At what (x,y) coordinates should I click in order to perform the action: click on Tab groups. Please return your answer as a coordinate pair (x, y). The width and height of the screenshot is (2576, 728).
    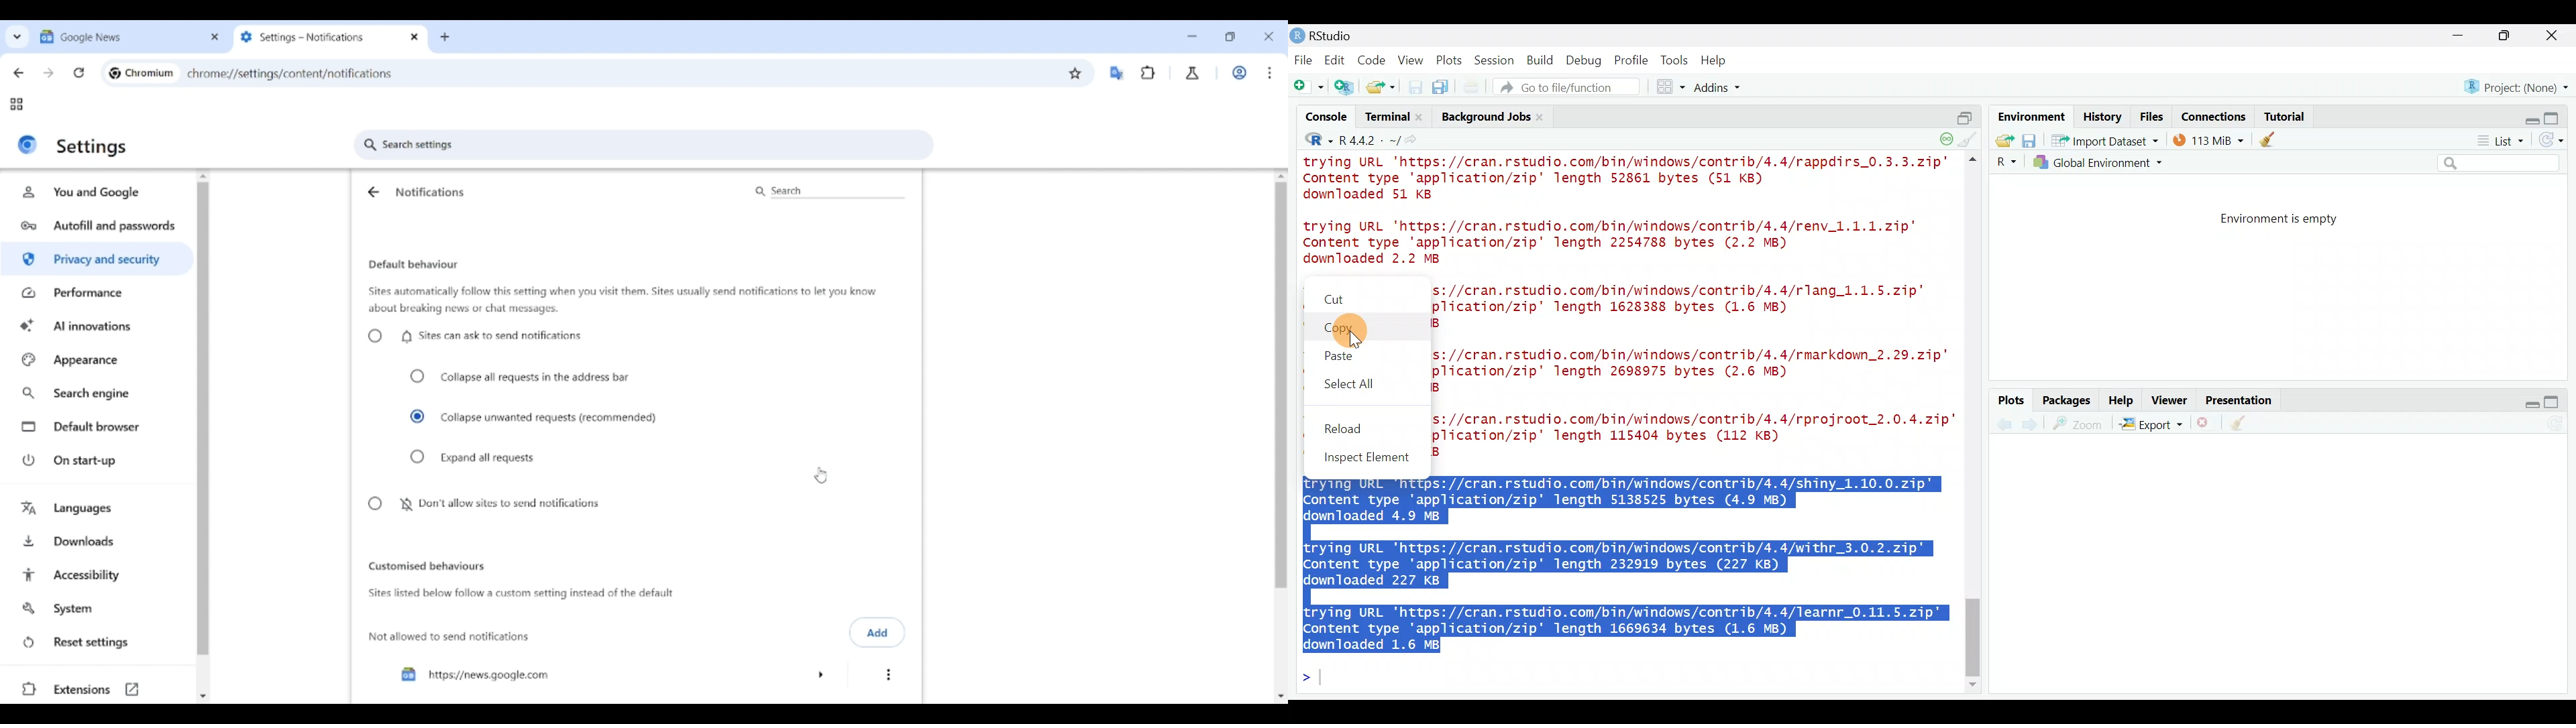
    Looking at the image, I should click on (16, 105).